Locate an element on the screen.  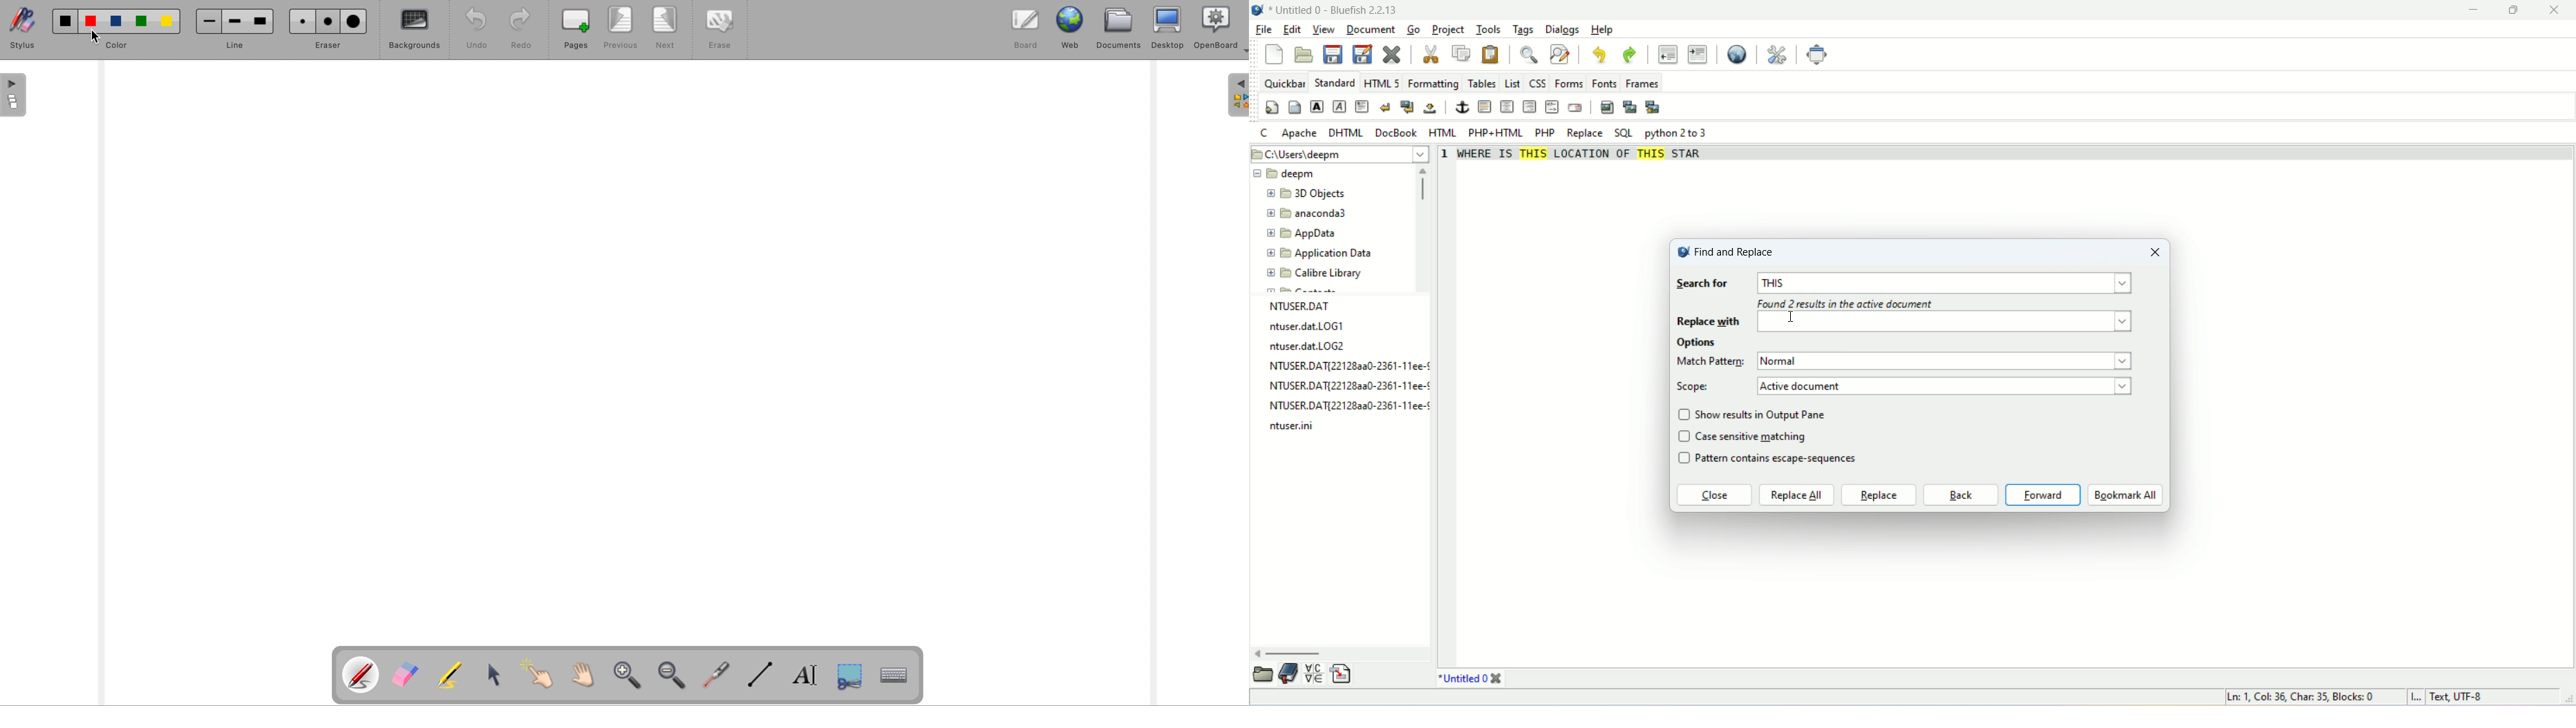
AppData is located at coordinates (1304, 233).